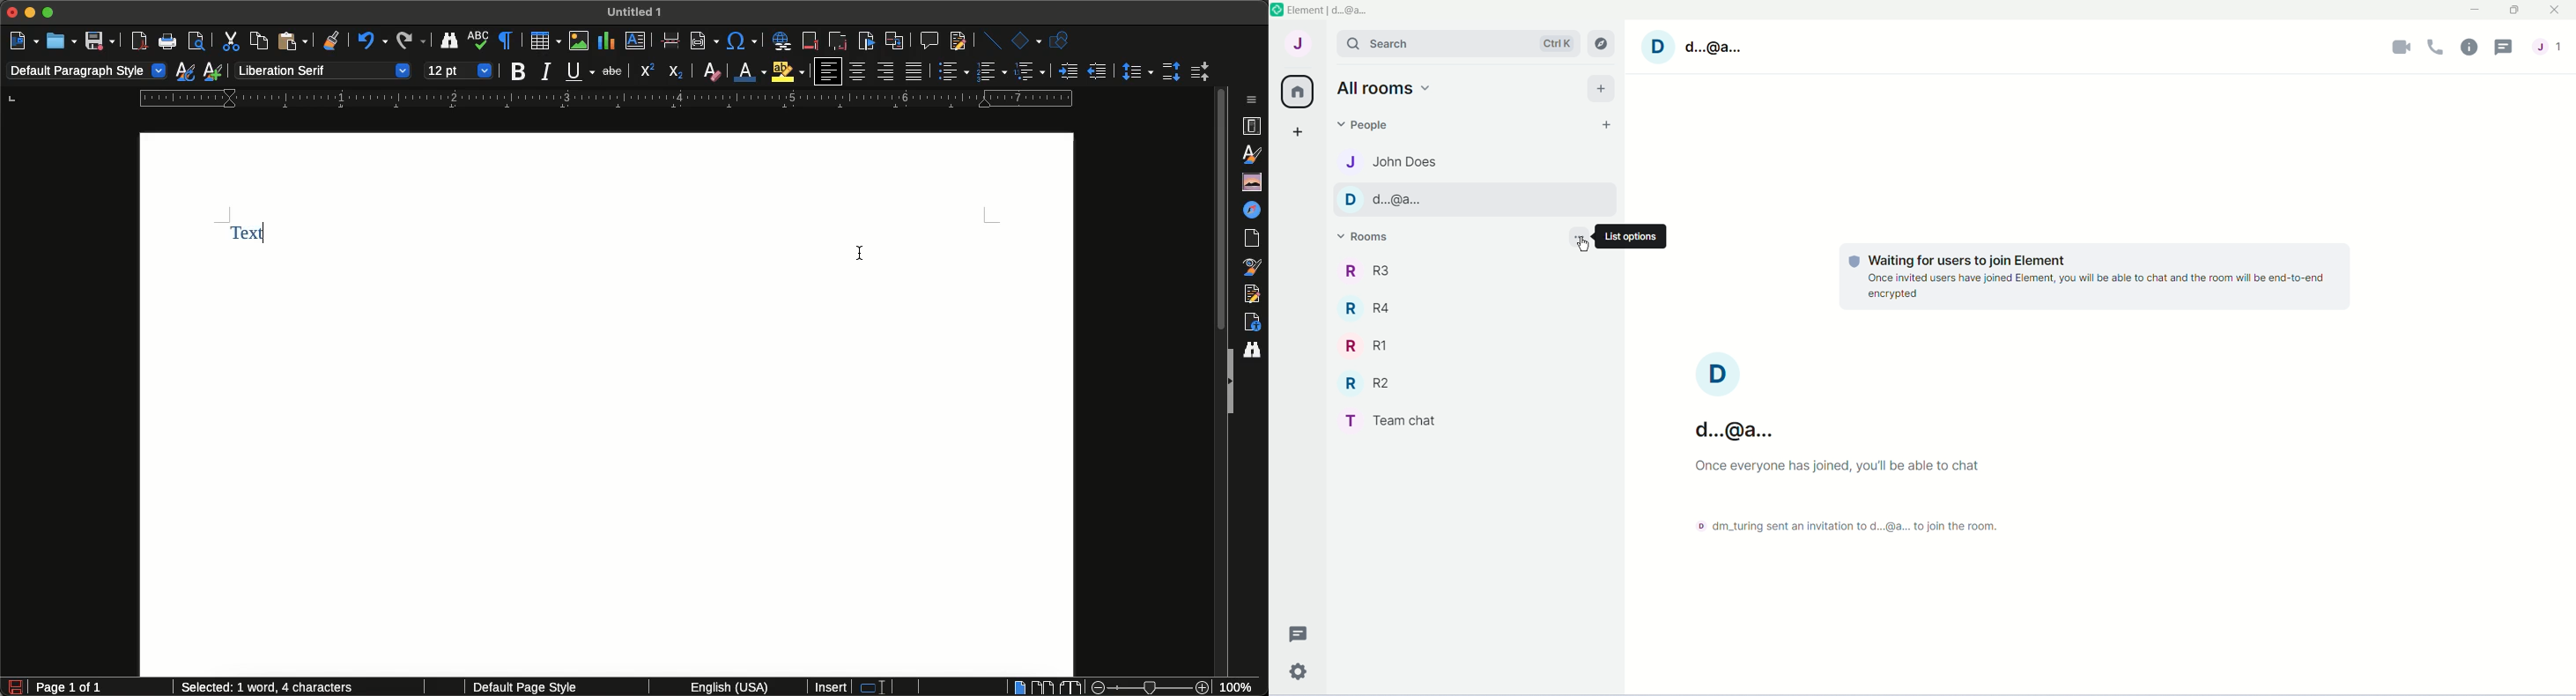  What do you see at coordinates (186, 71) in the screenshot?
I see `Update selected style` at bounding box center [186, 71].